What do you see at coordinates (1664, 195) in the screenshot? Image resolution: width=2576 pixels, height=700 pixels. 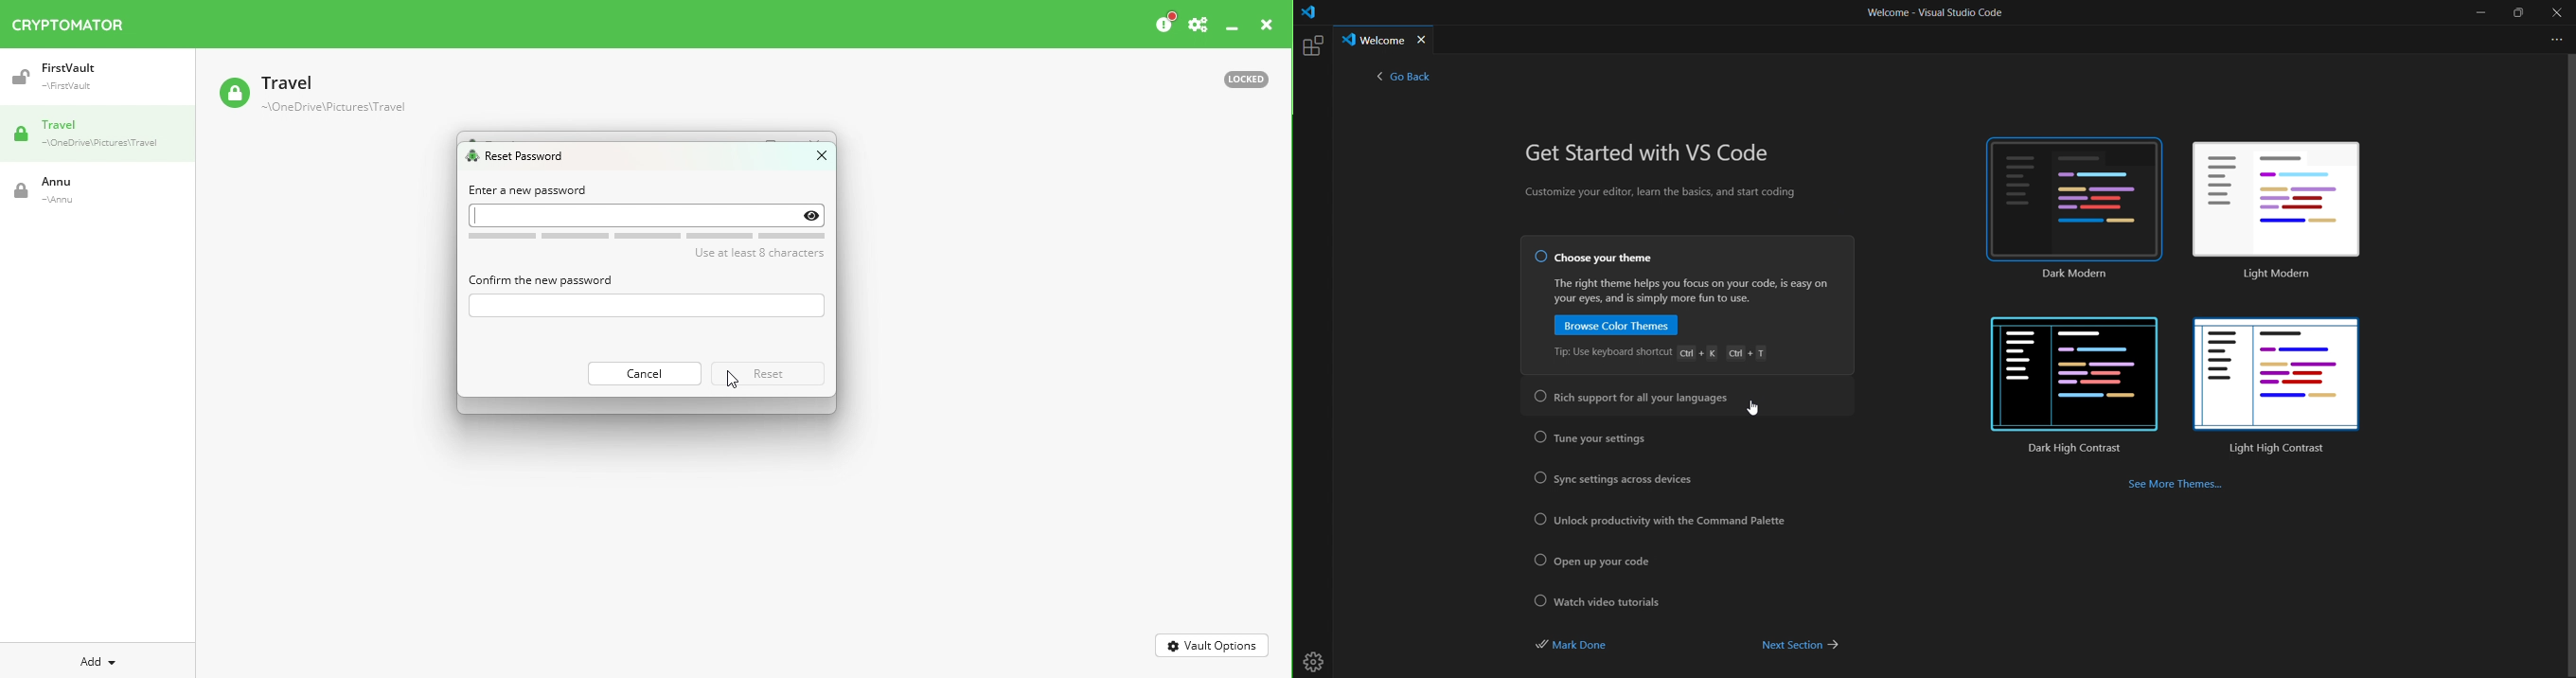 I see `Customize your editor, learn the basics, and start coding` at bounding box center [1664, 195].